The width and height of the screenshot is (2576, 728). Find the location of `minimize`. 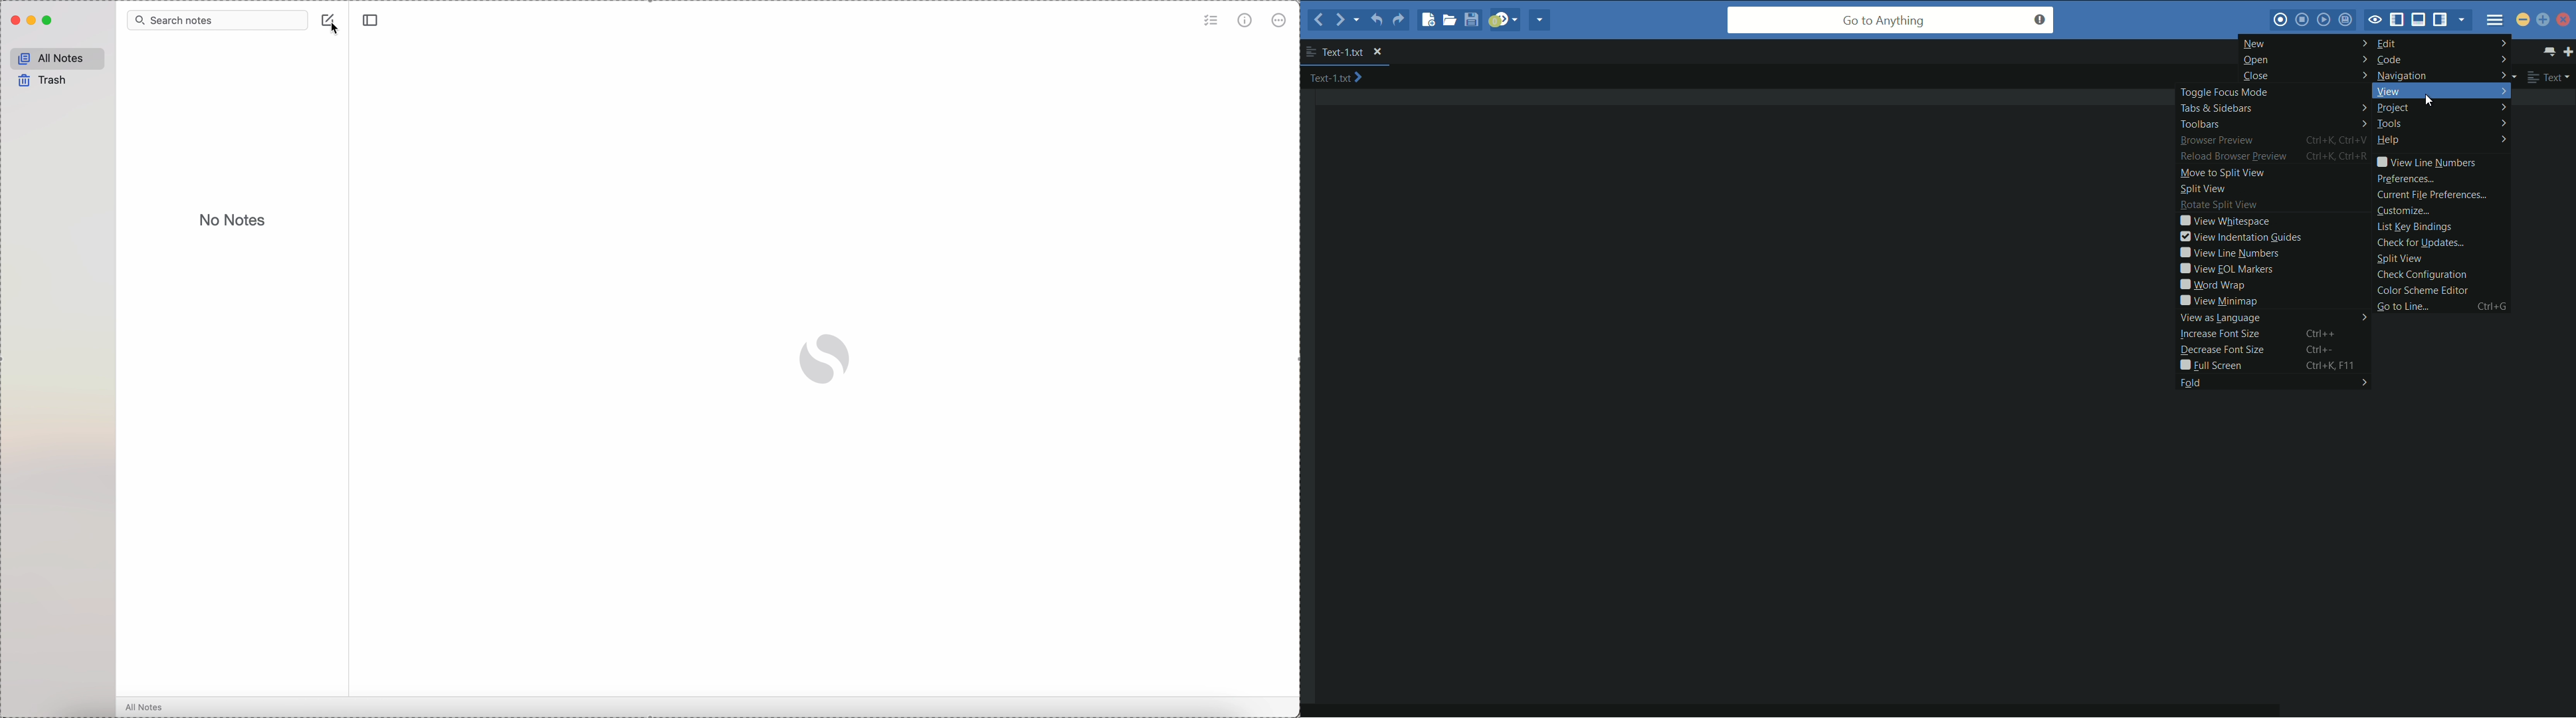

minimize is located at coordinates (2524, 21).